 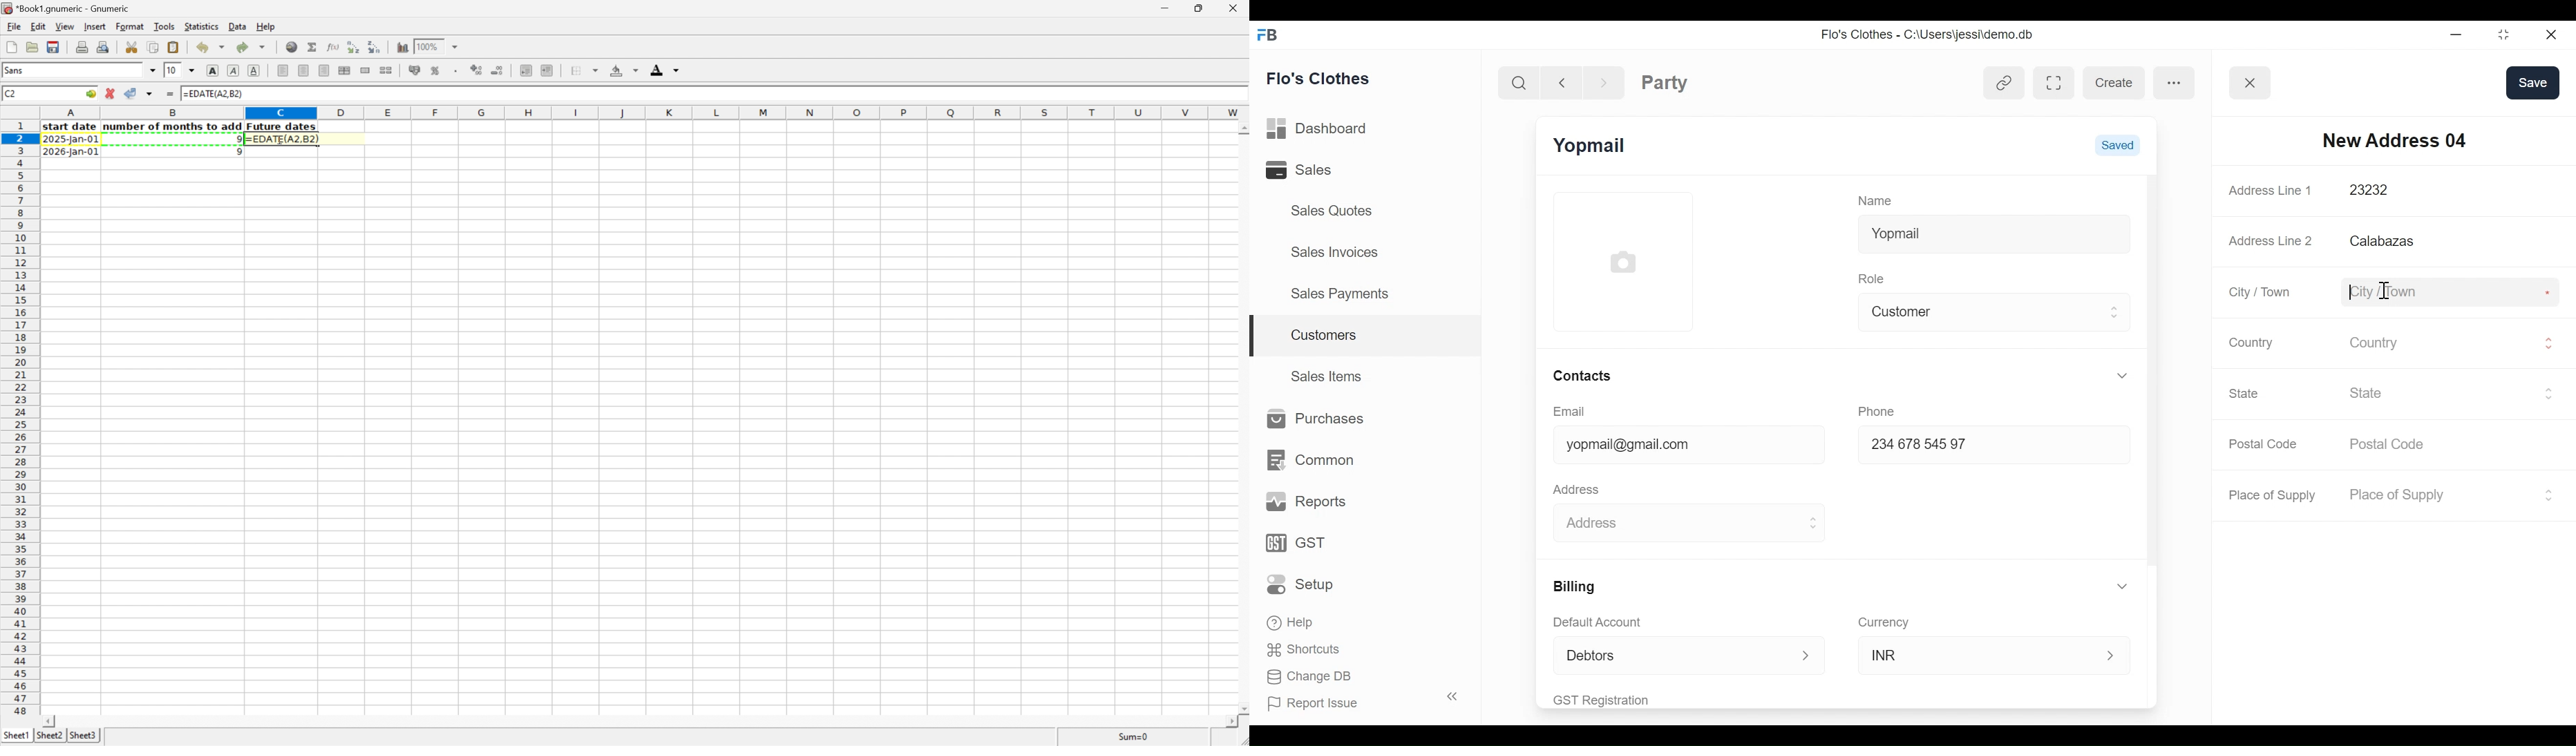 What do you see at coordinates (524, 70) in the screenshot?
I see `Decrease indent, and align the contents to the left` at bounding box center [524, 70].